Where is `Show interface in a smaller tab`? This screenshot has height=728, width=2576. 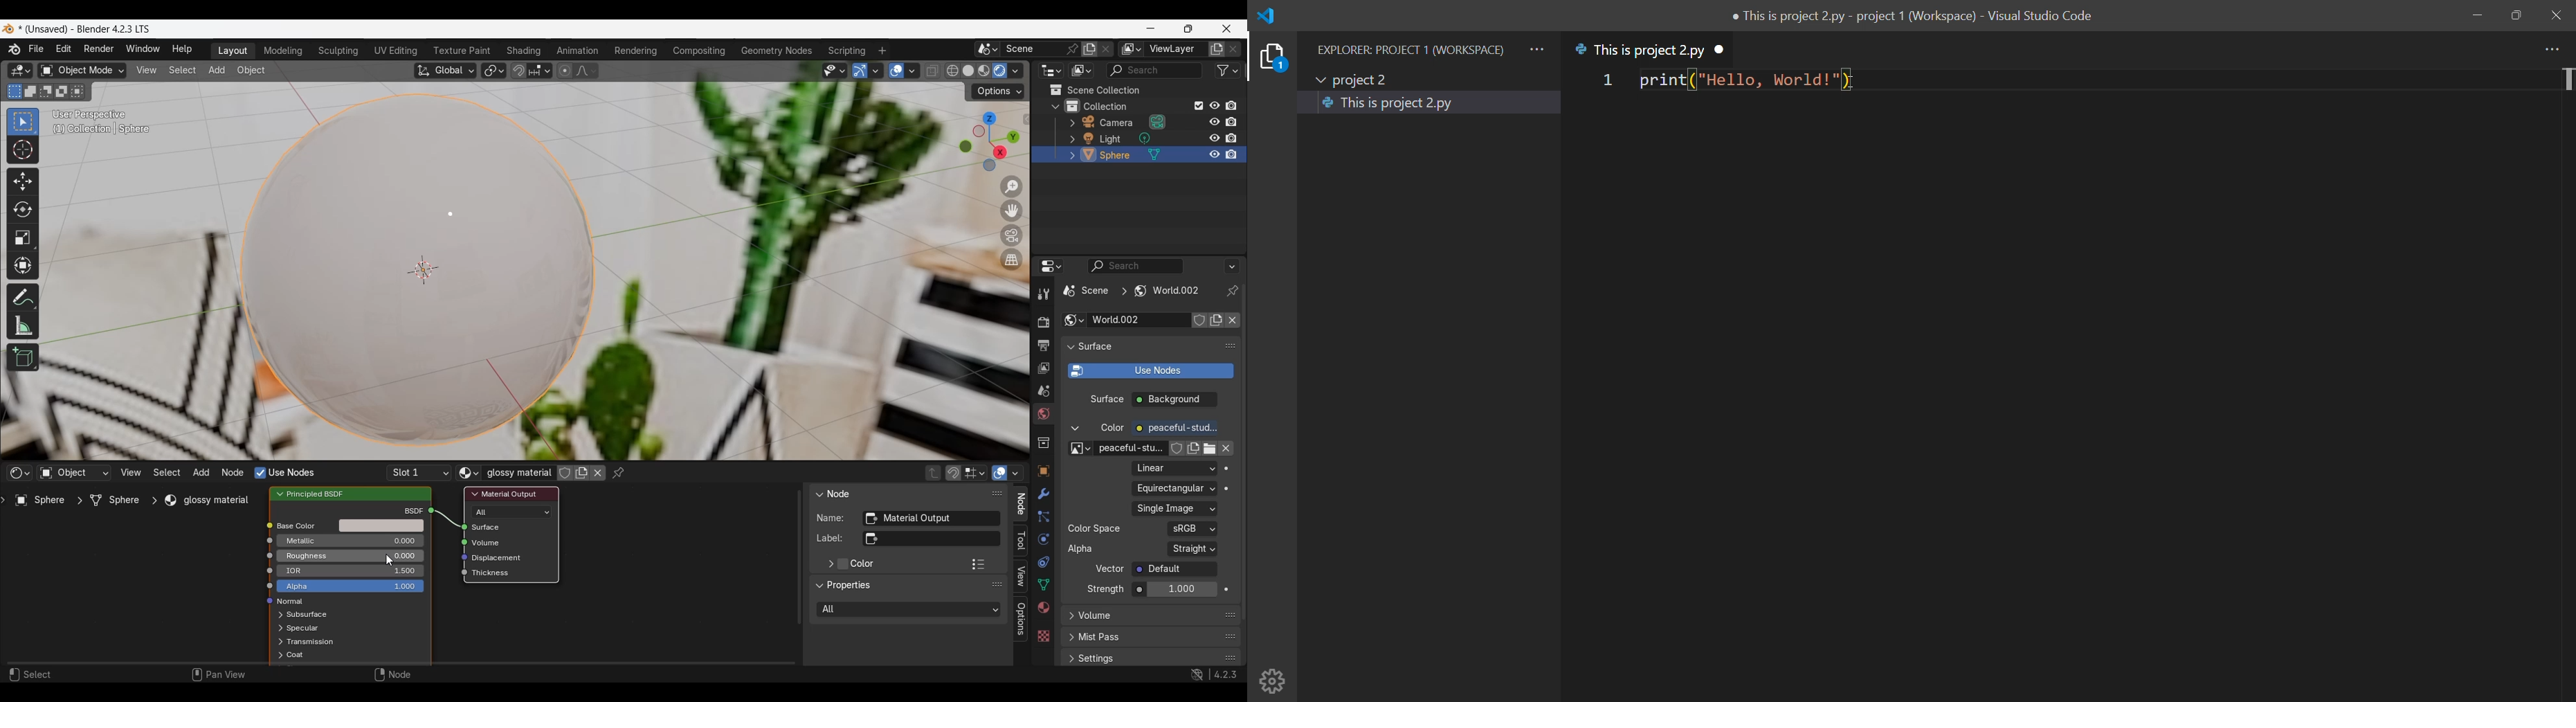 Show interface in a smaller tab is located at coordinates (1189, 29).